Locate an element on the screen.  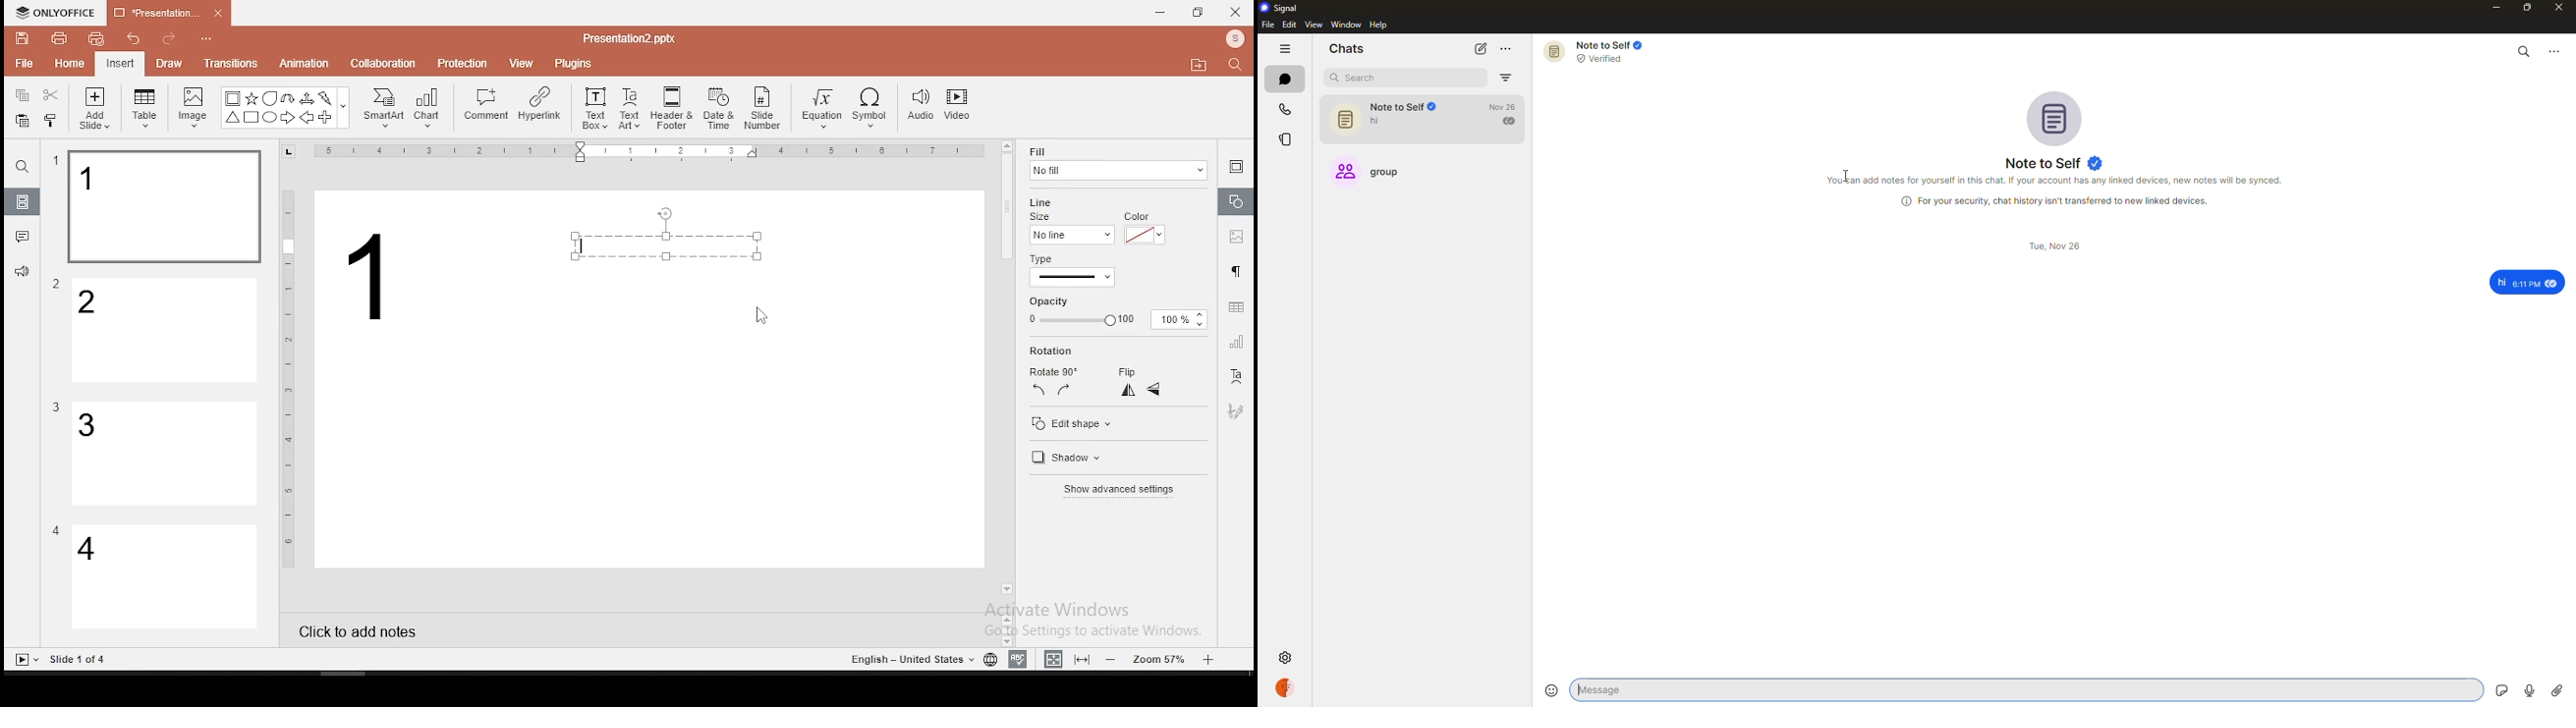
flip horizontal is located at coordinates (1126, 390).